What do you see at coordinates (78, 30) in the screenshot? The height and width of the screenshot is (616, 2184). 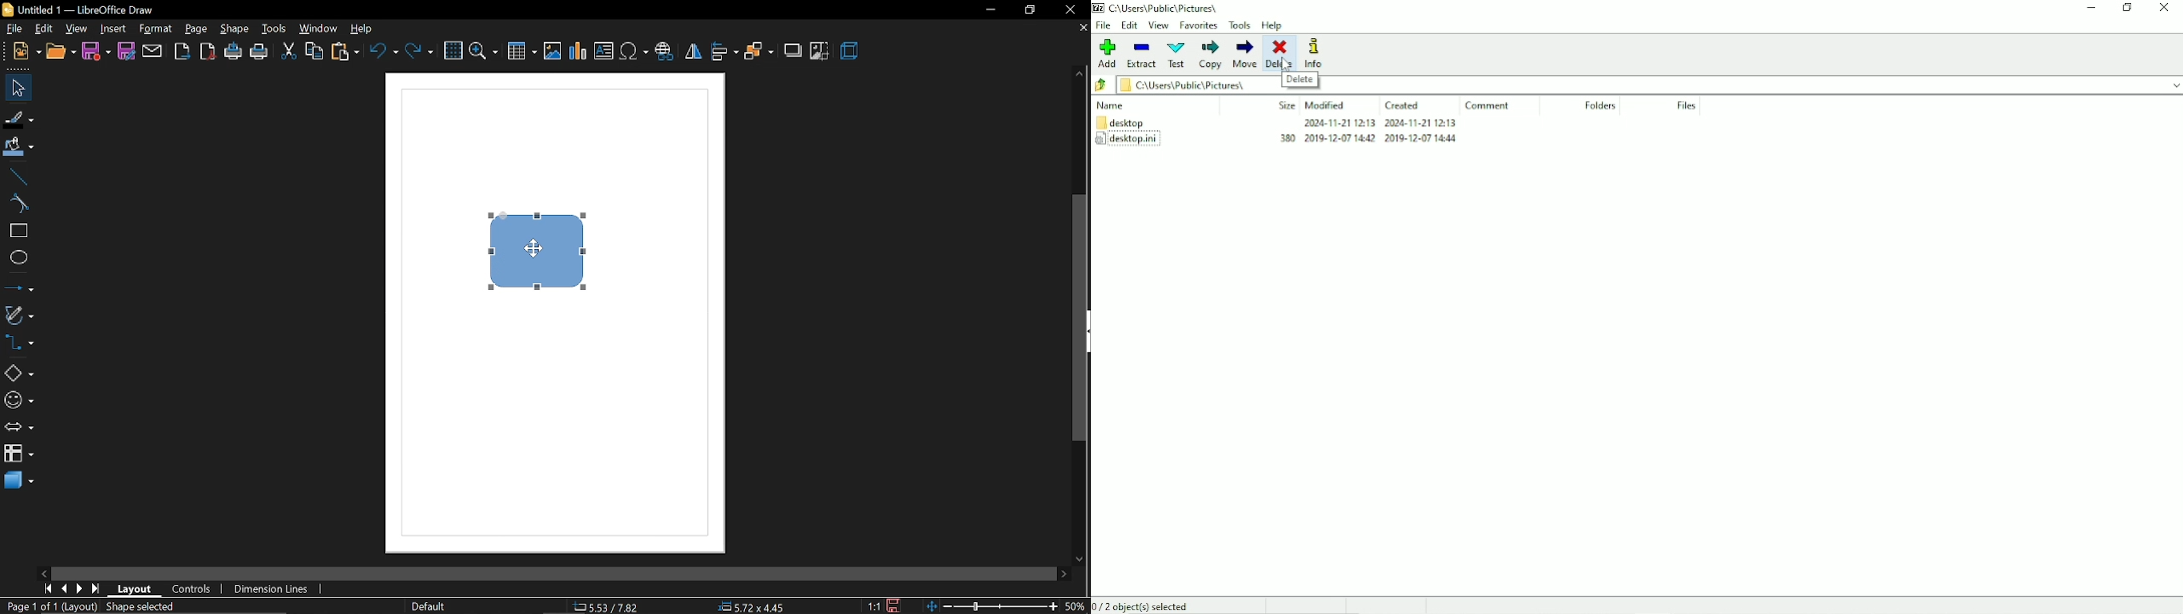 I see `view` at bounding box center [78, 30].